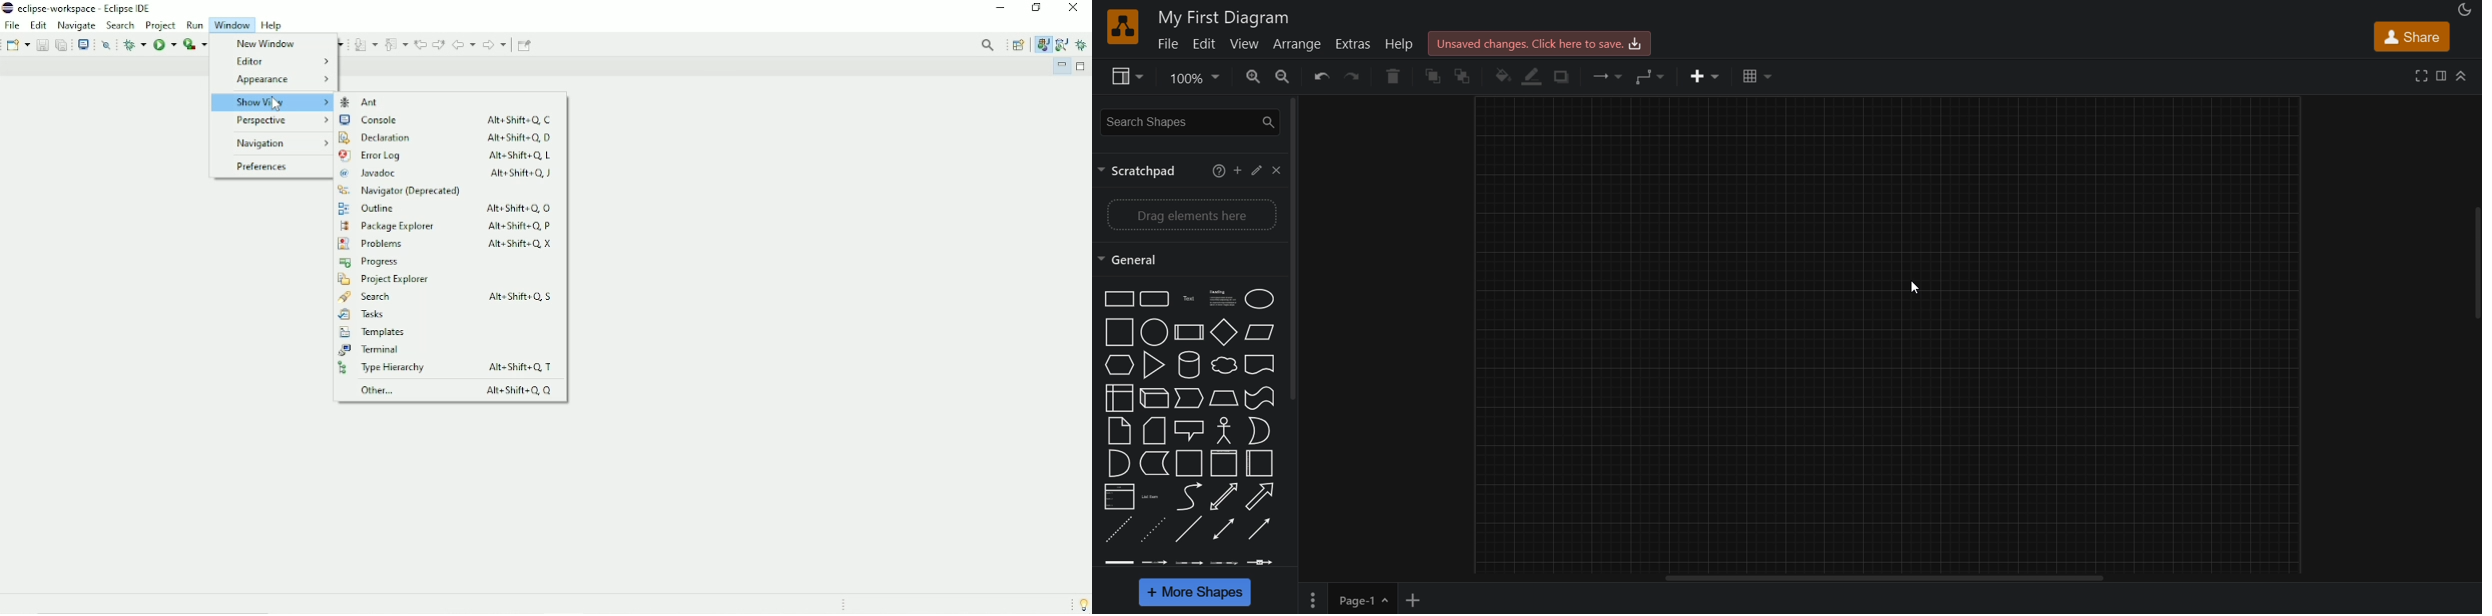 The image size is (2492, 616). I want to click on more shapes, so click(1196, 593).